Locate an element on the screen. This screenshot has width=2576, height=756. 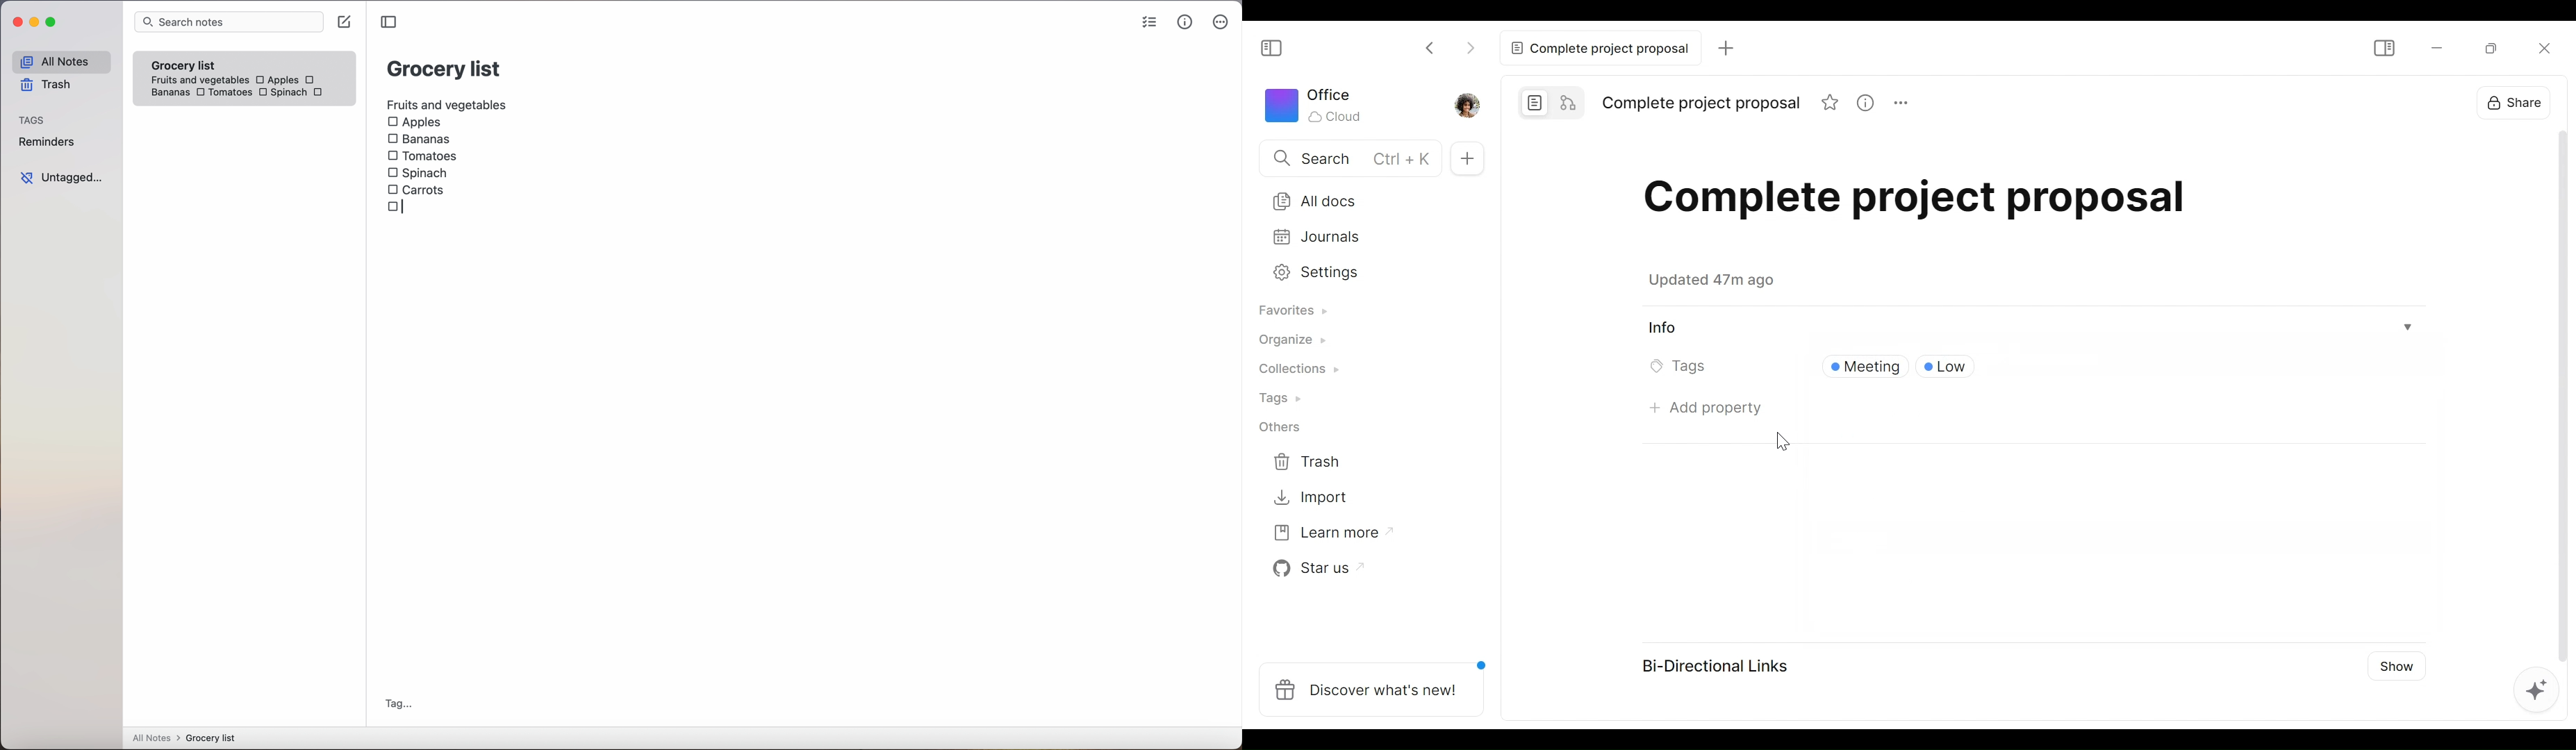
reminders is located at coordinates (46, 144).